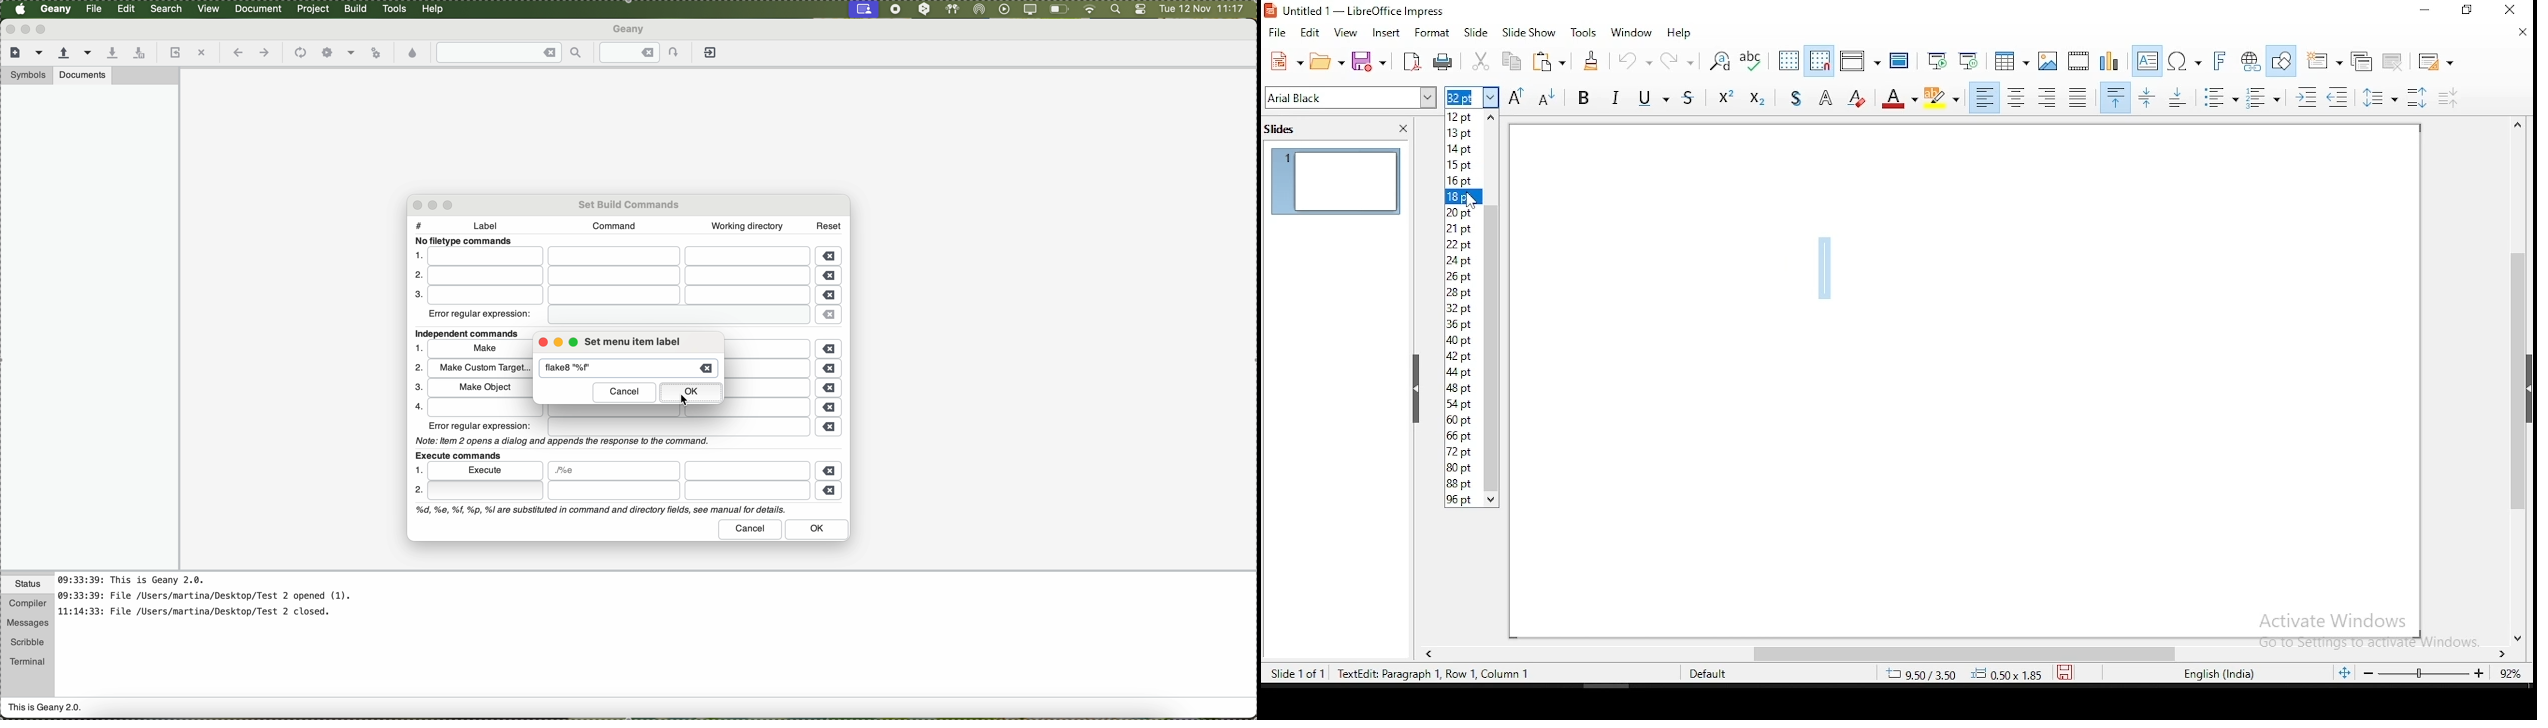 This screenshot has height=728, width=2548. I want to click on help, so click(1680, 33).